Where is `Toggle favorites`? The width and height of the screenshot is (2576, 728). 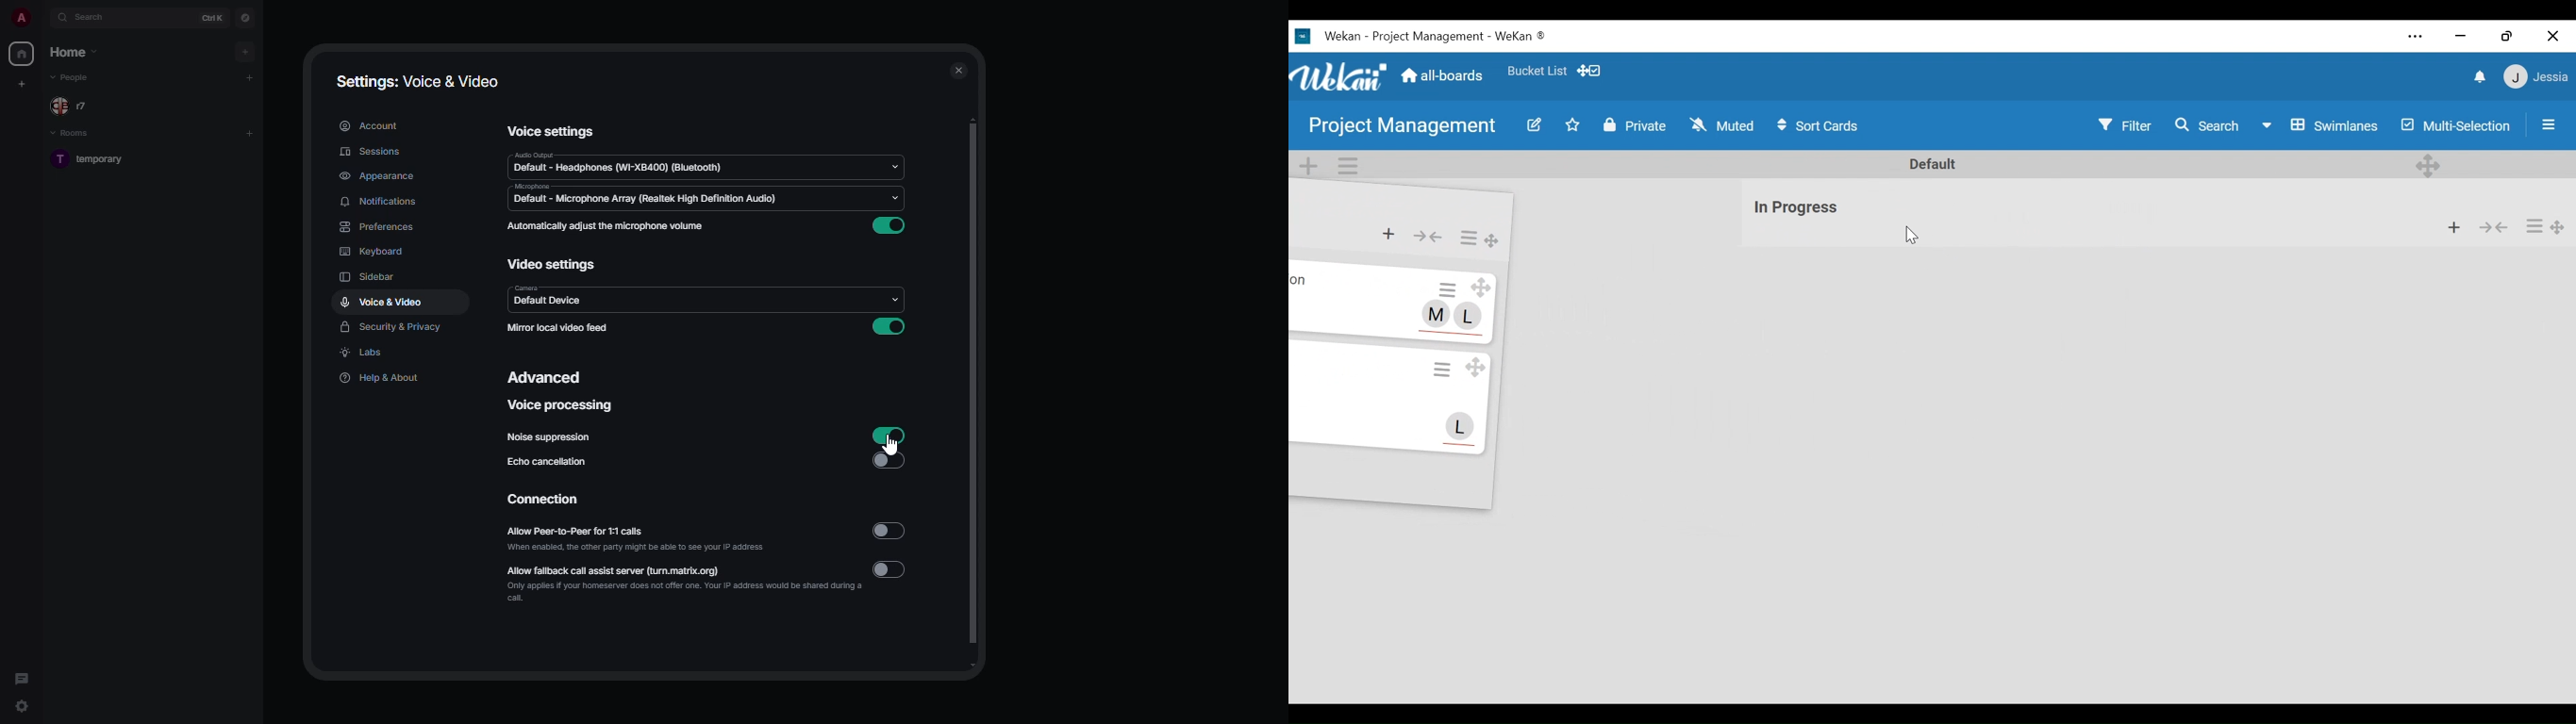 Toggle favorites is located at coordinates (1572, 125).